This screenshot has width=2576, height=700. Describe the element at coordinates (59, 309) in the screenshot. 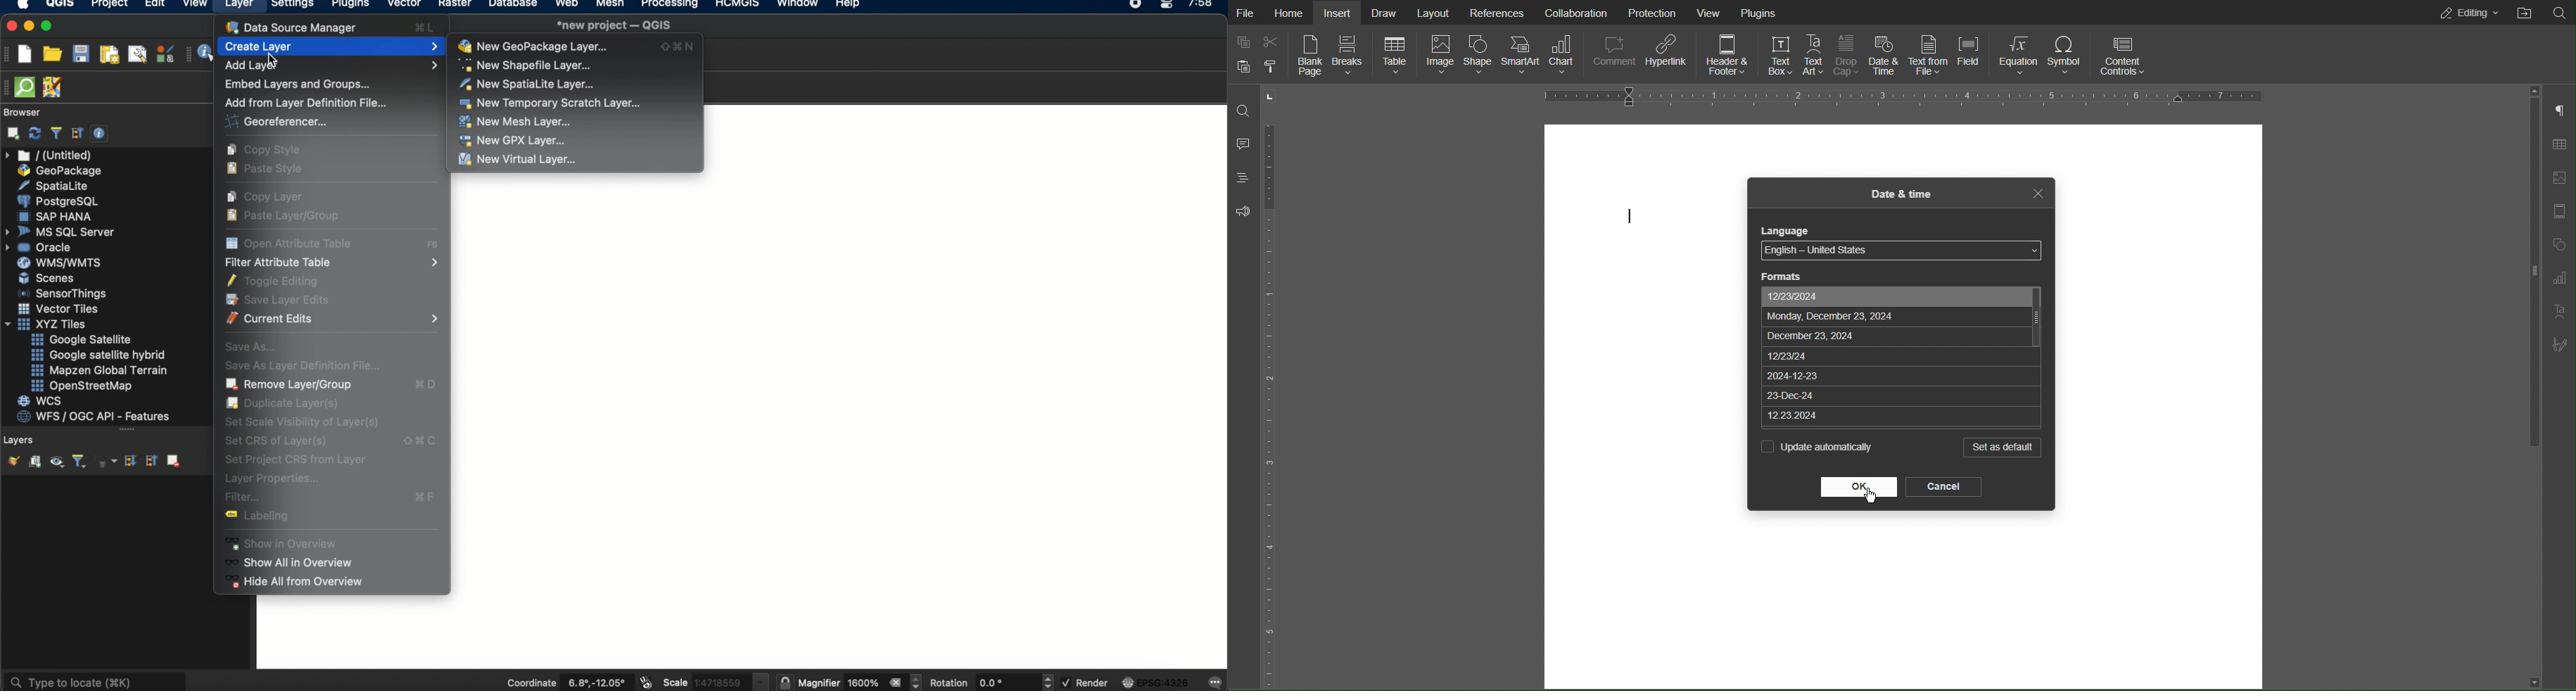

I see `vector tiles` at that location.